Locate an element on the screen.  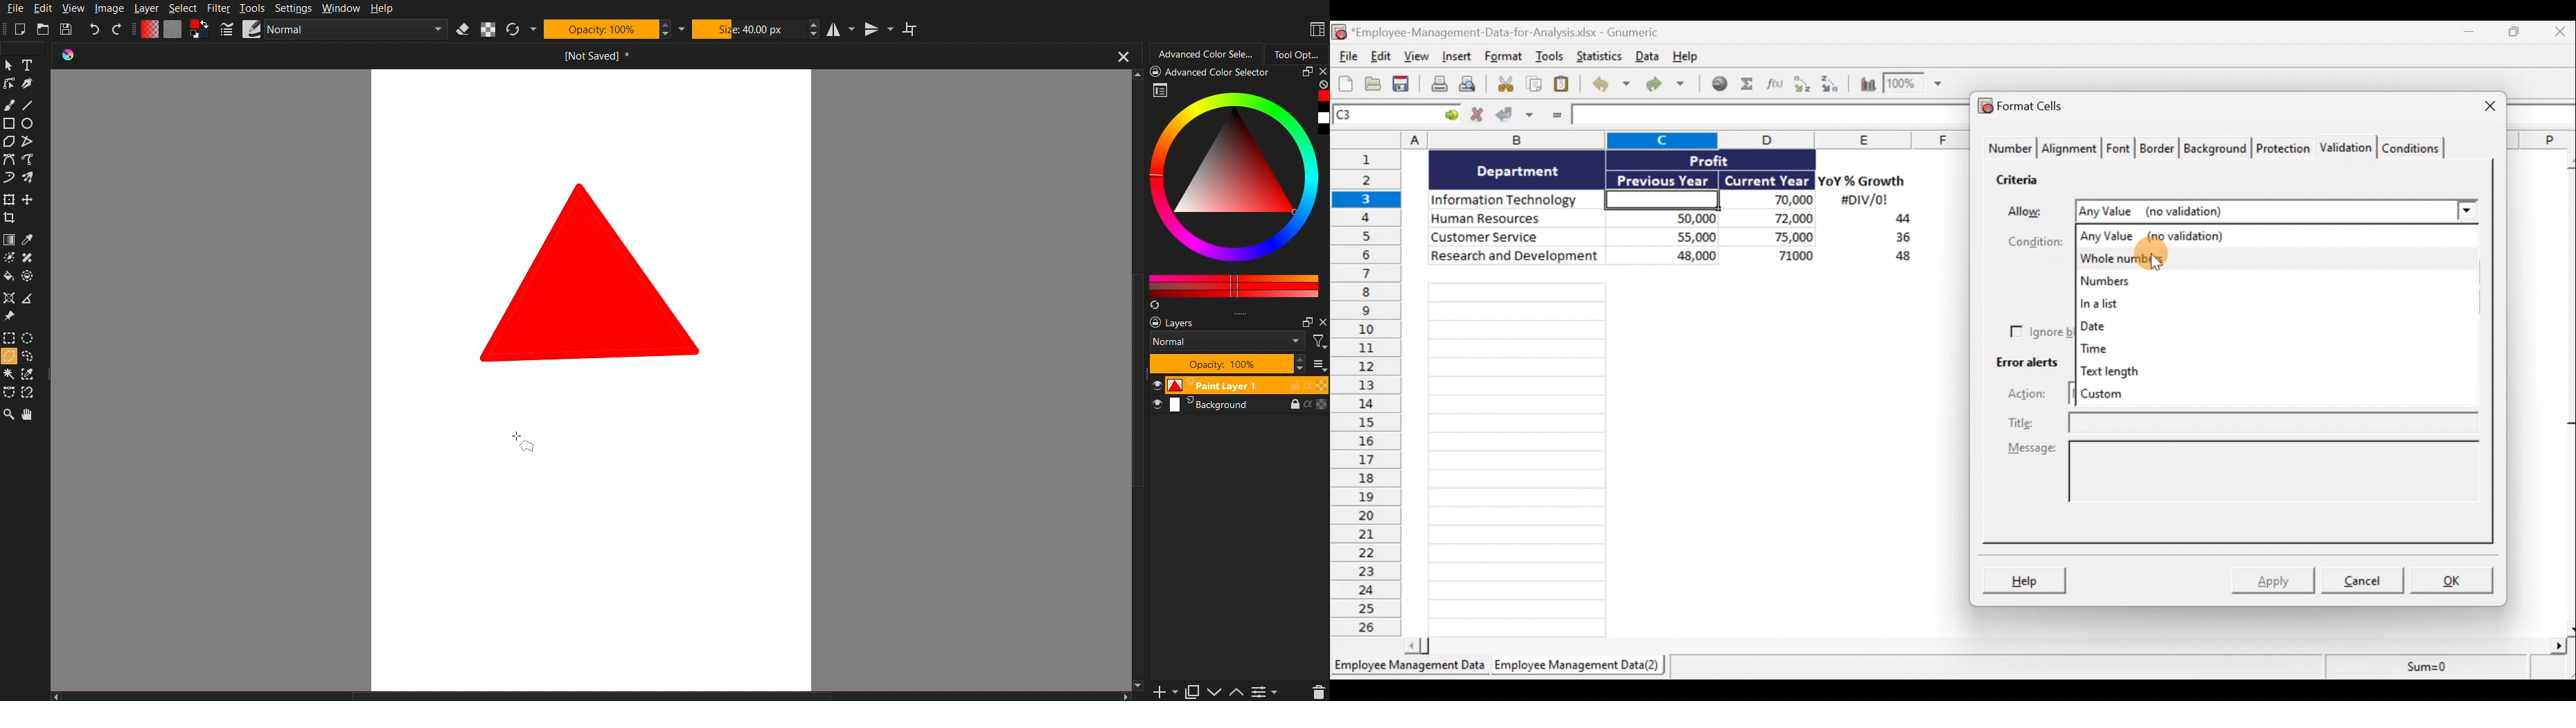
75,000 is located at coordinates (1775, 238).